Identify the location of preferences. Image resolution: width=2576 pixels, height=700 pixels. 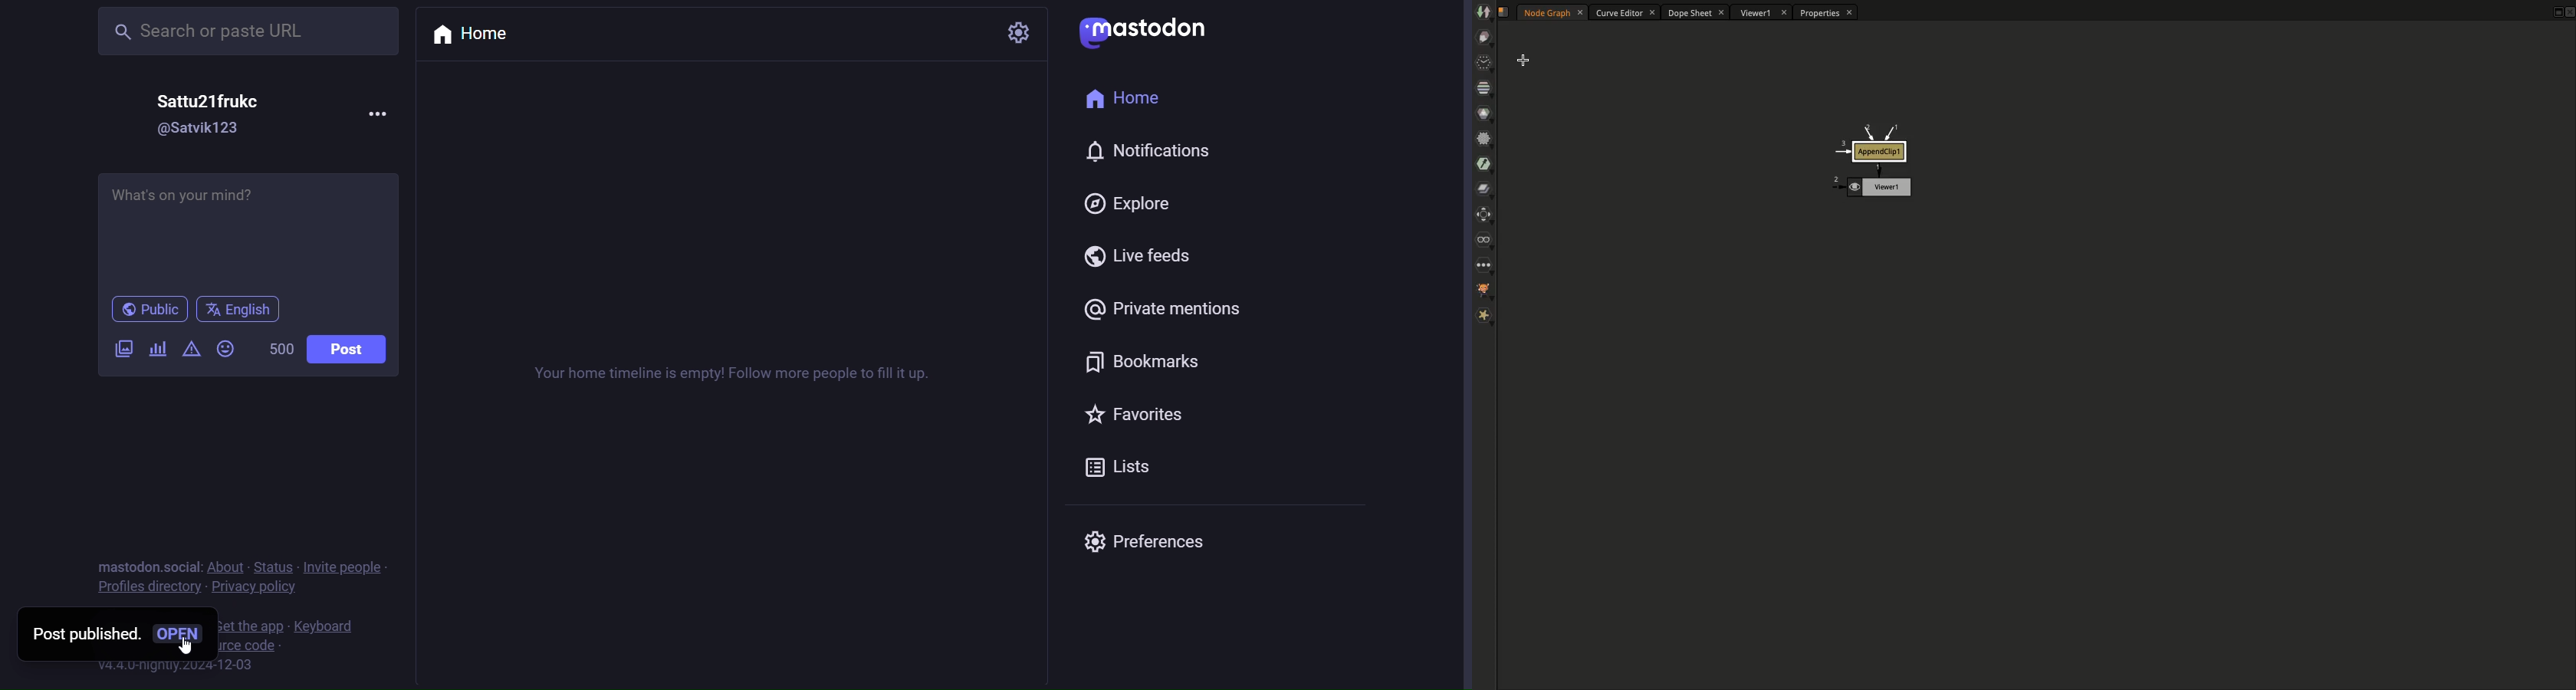
(1151, 544).